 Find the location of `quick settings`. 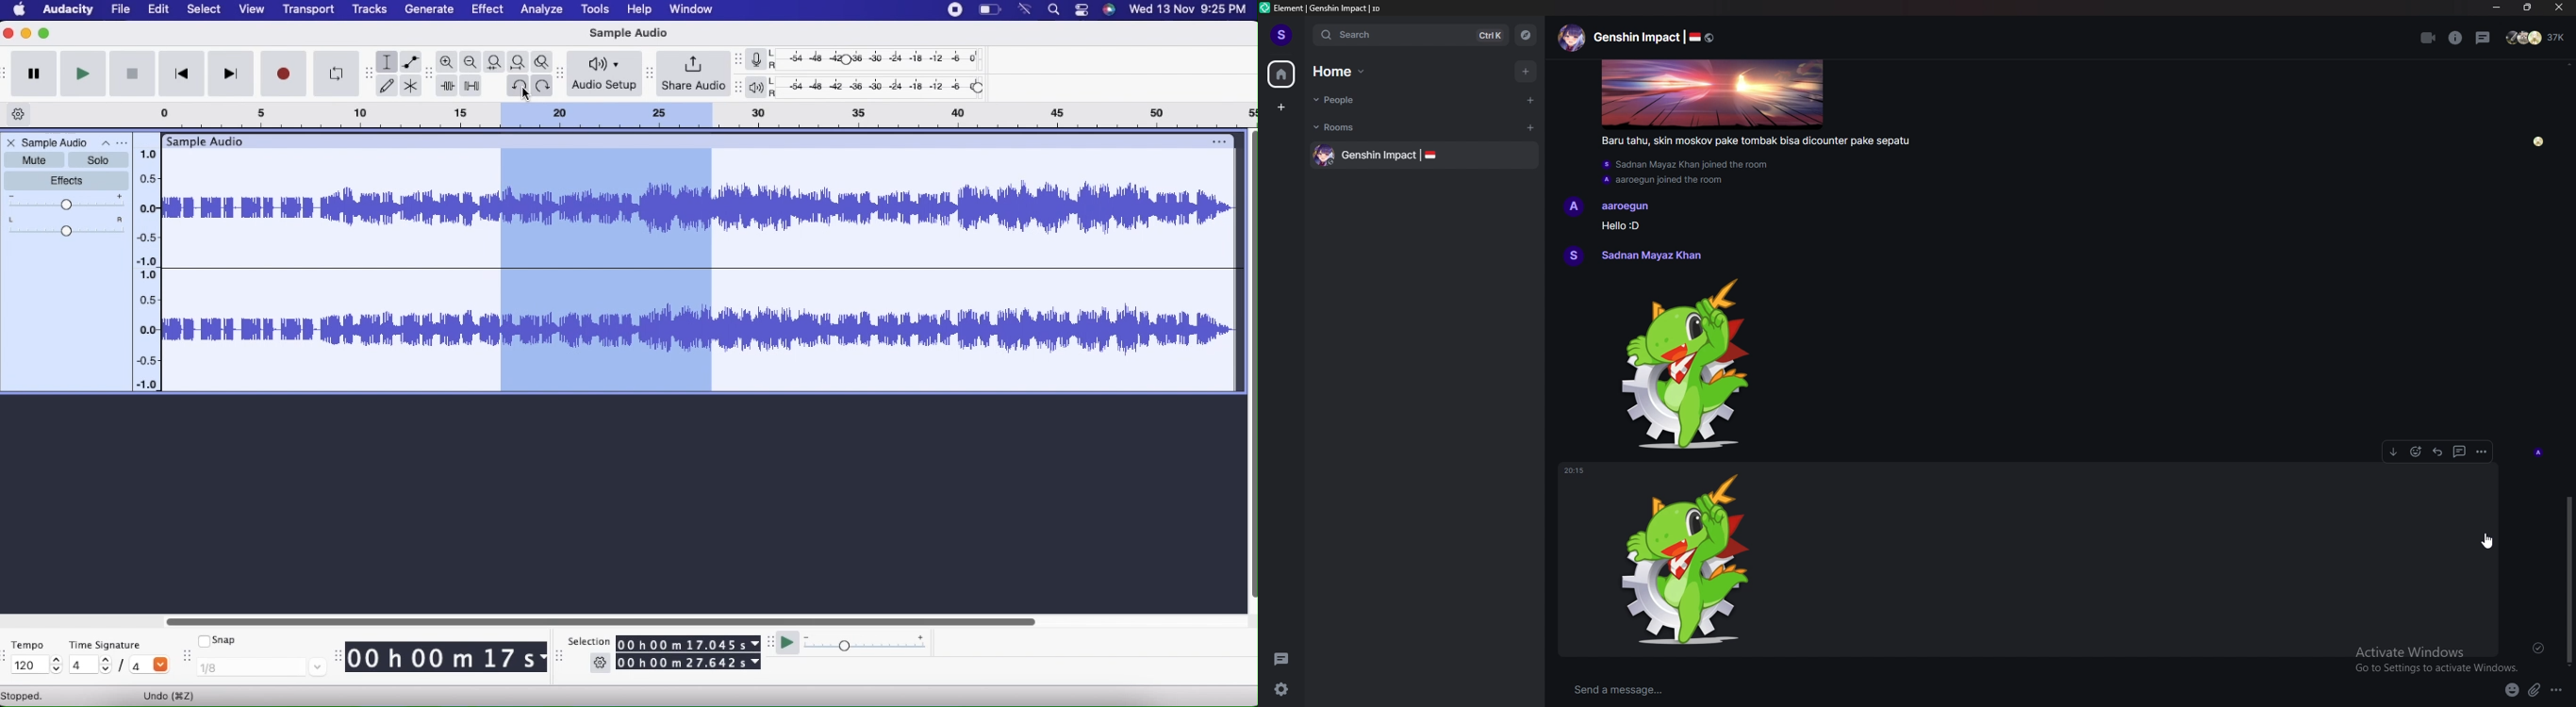

quick settings is located at coordinates (1281, 688).